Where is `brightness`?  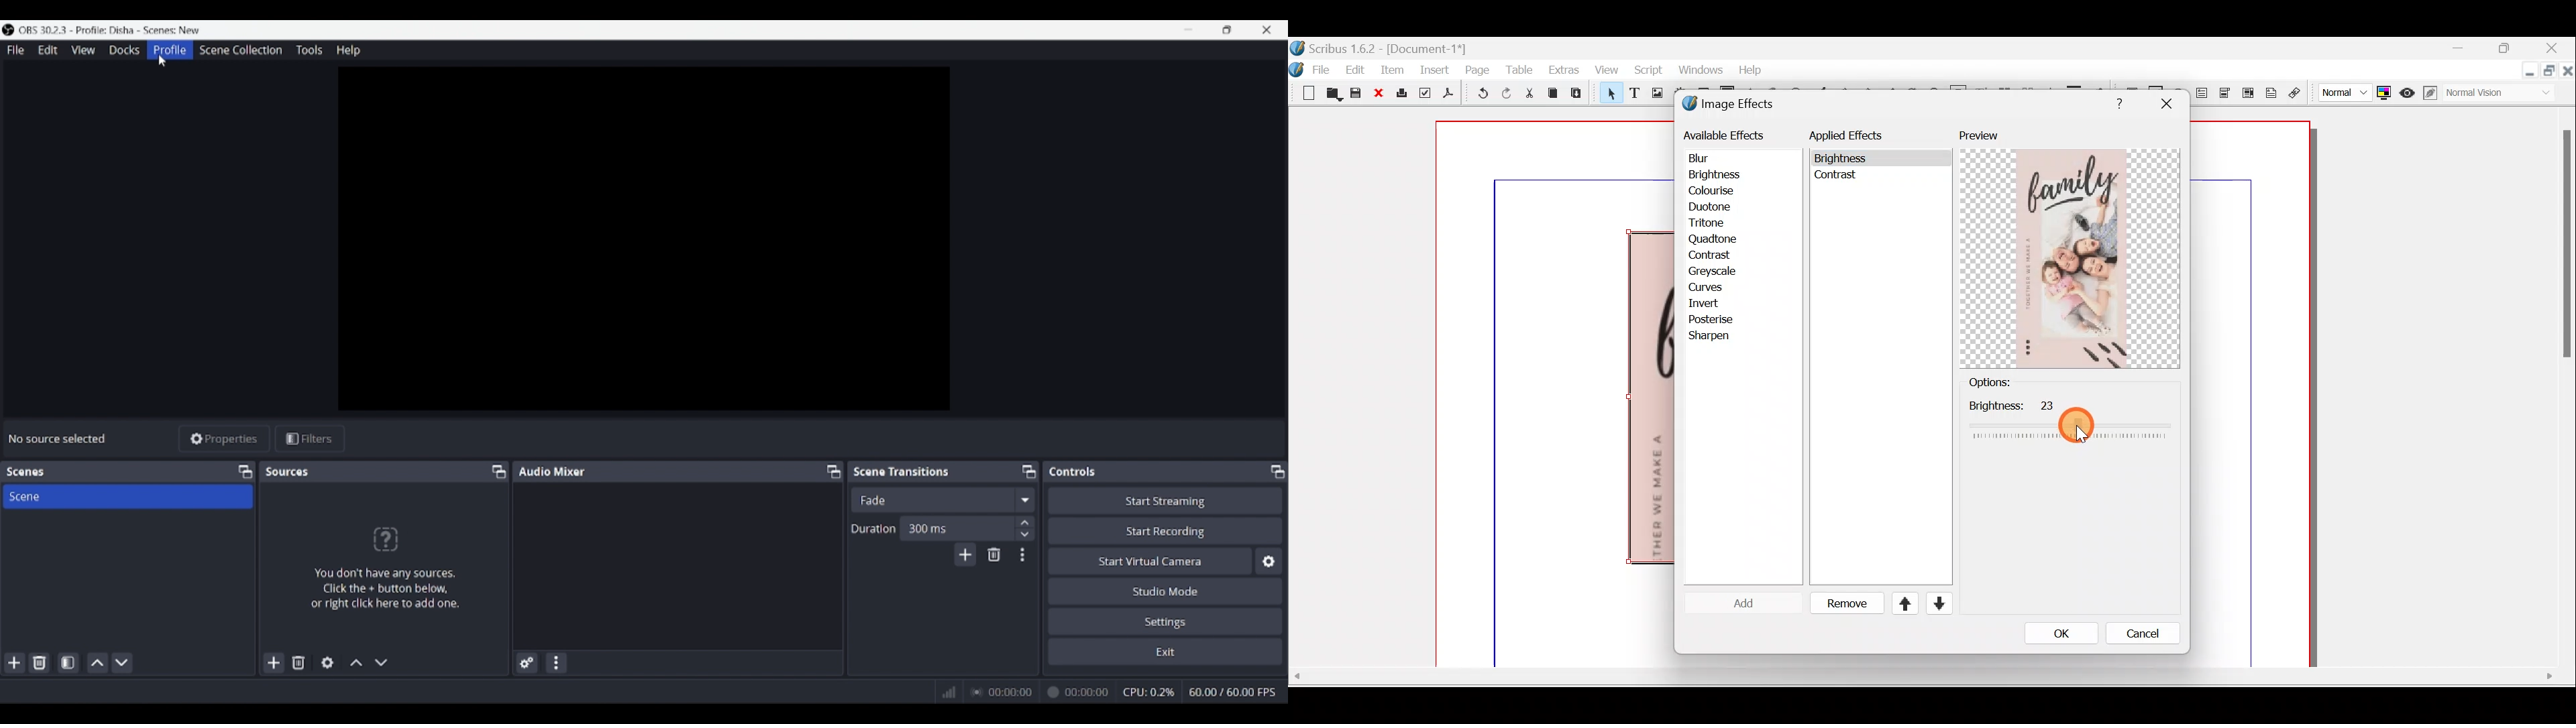
brightness is located at coordinates (1843, 159).